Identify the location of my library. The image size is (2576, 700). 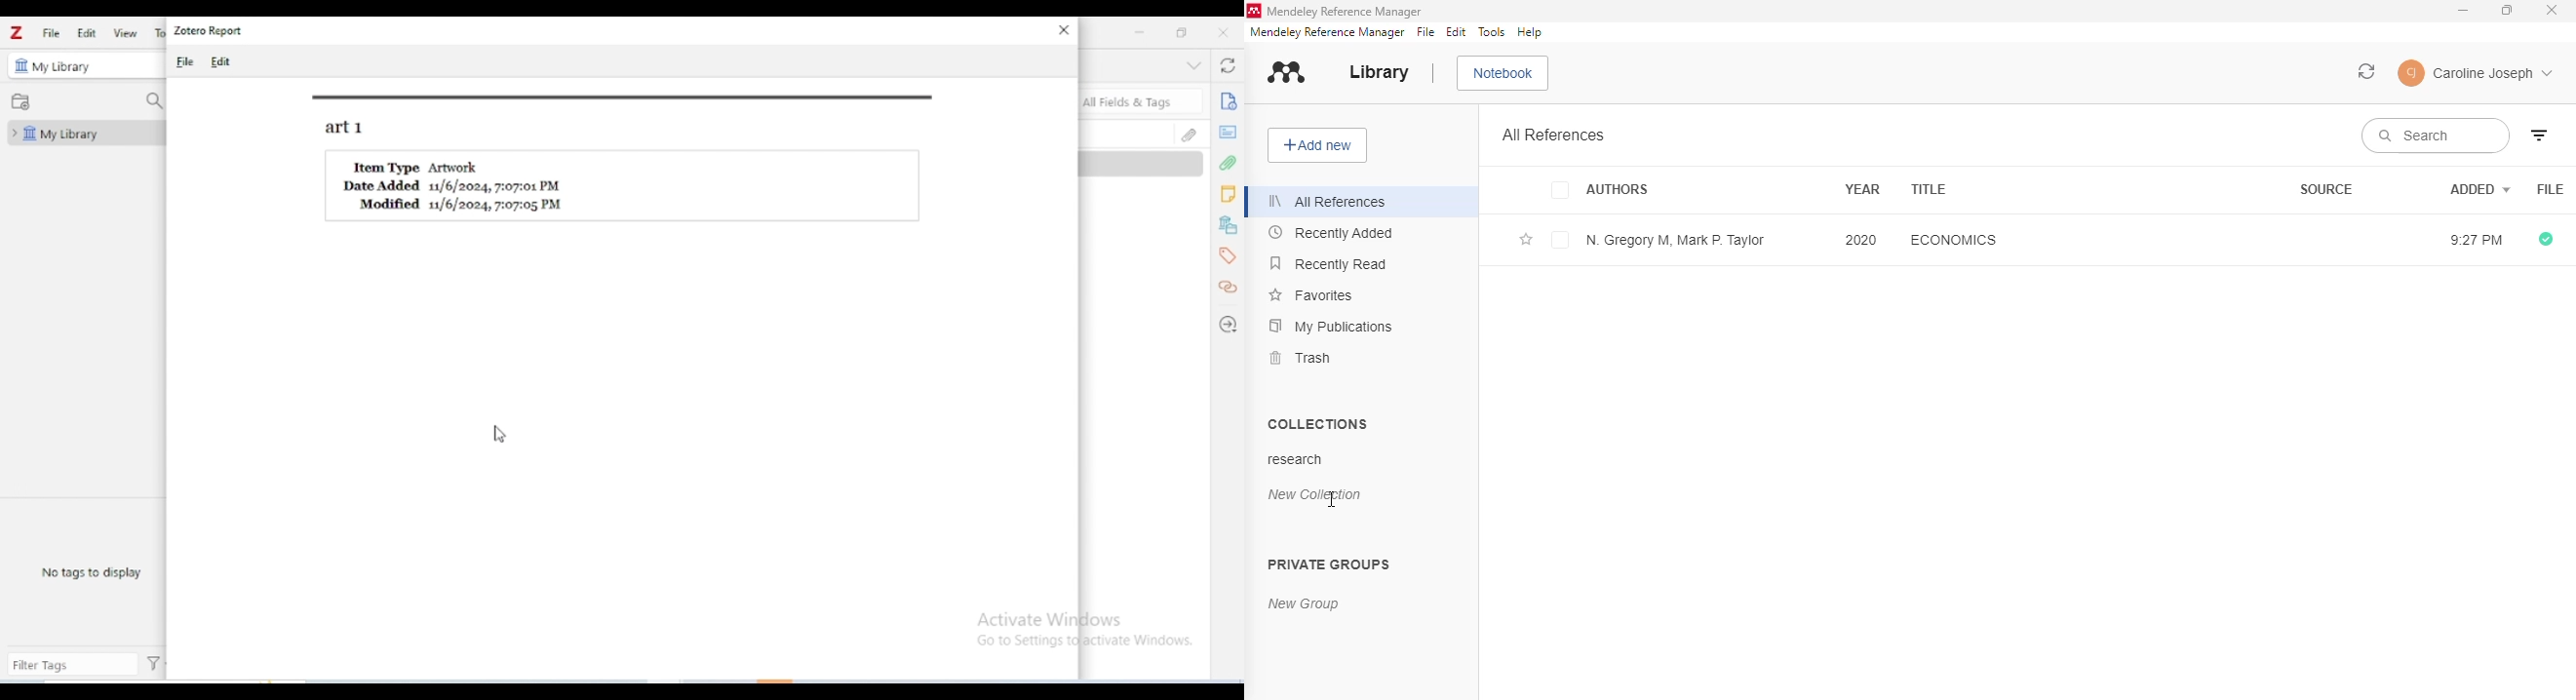
(62, 67).